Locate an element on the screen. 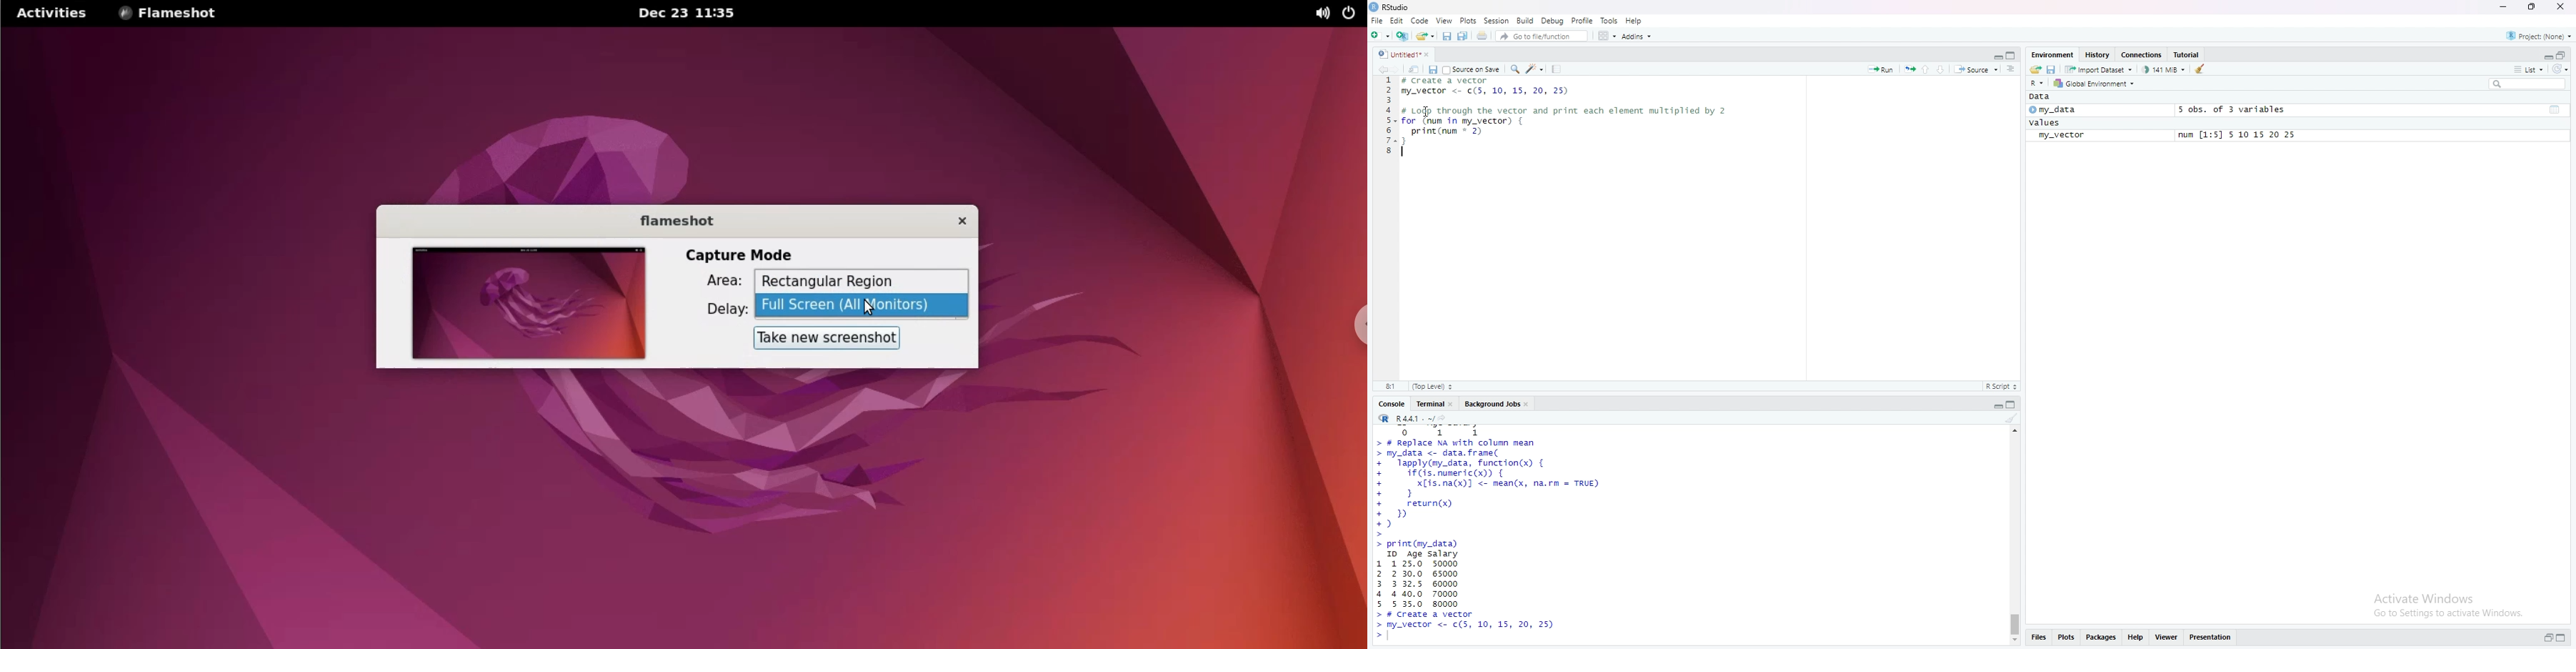  go forward is located at coordinates (1398, 70).